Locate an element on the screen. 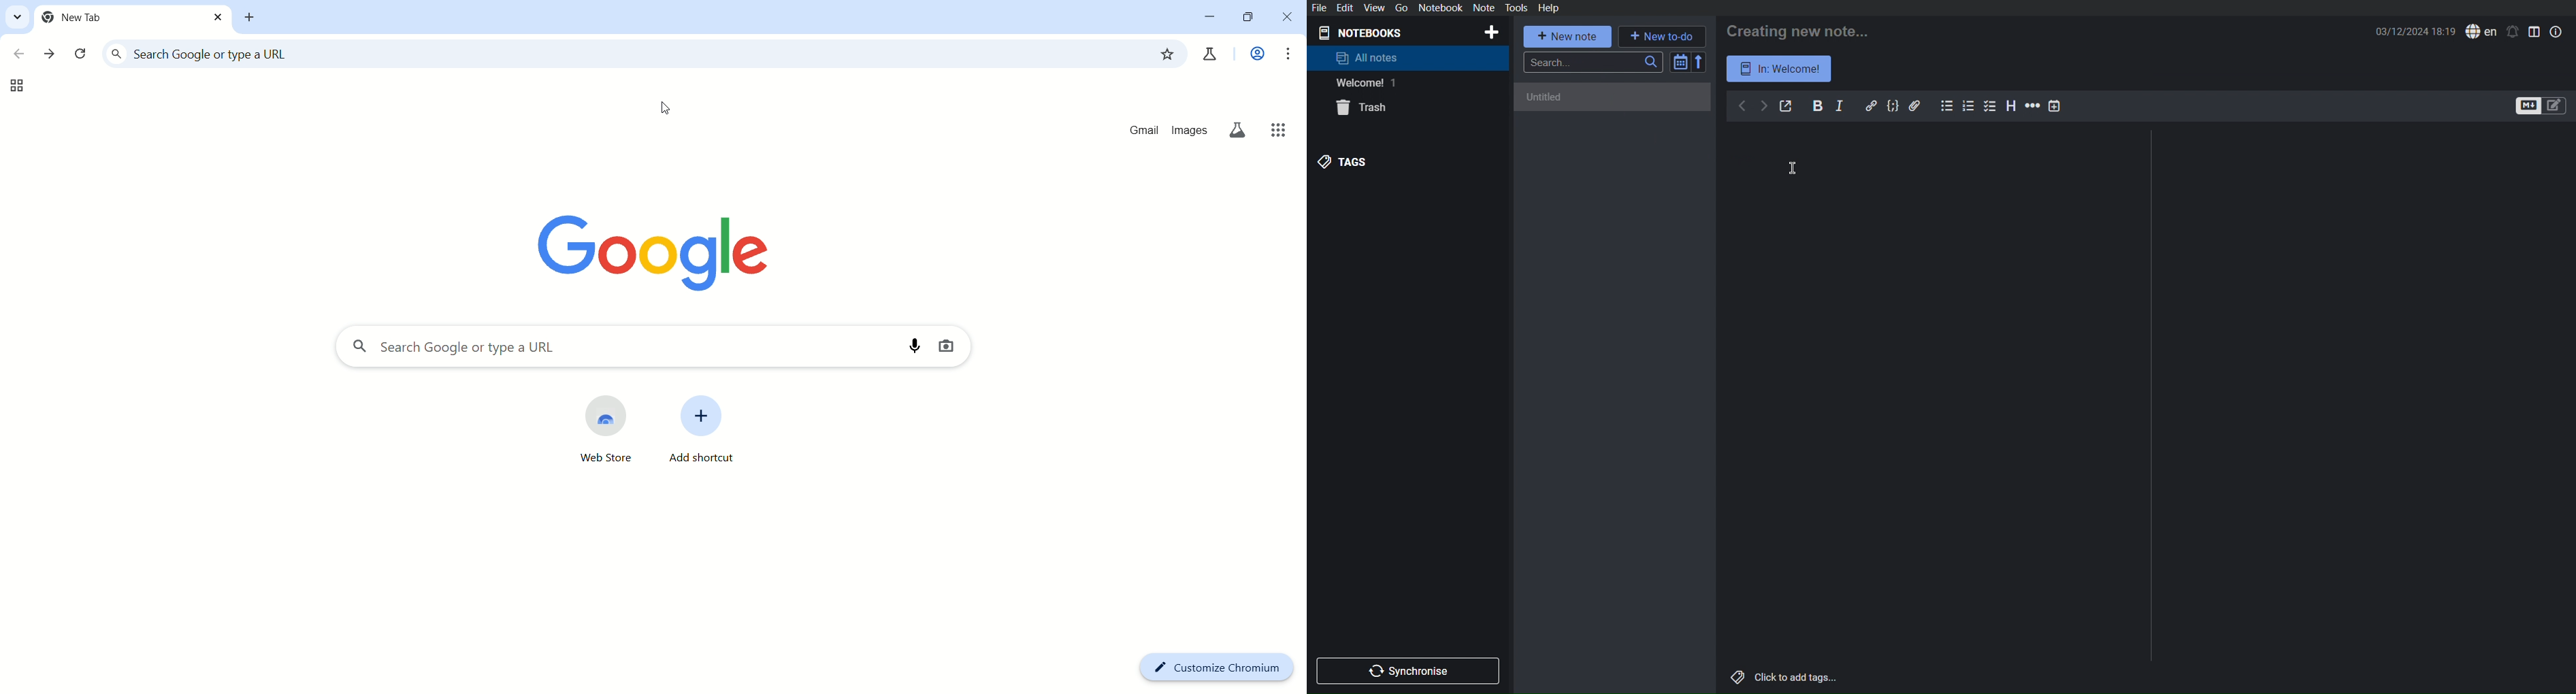 The height and width of the screenshot is (700, 2576). Synchronize is located at coordinates (1411, 669).